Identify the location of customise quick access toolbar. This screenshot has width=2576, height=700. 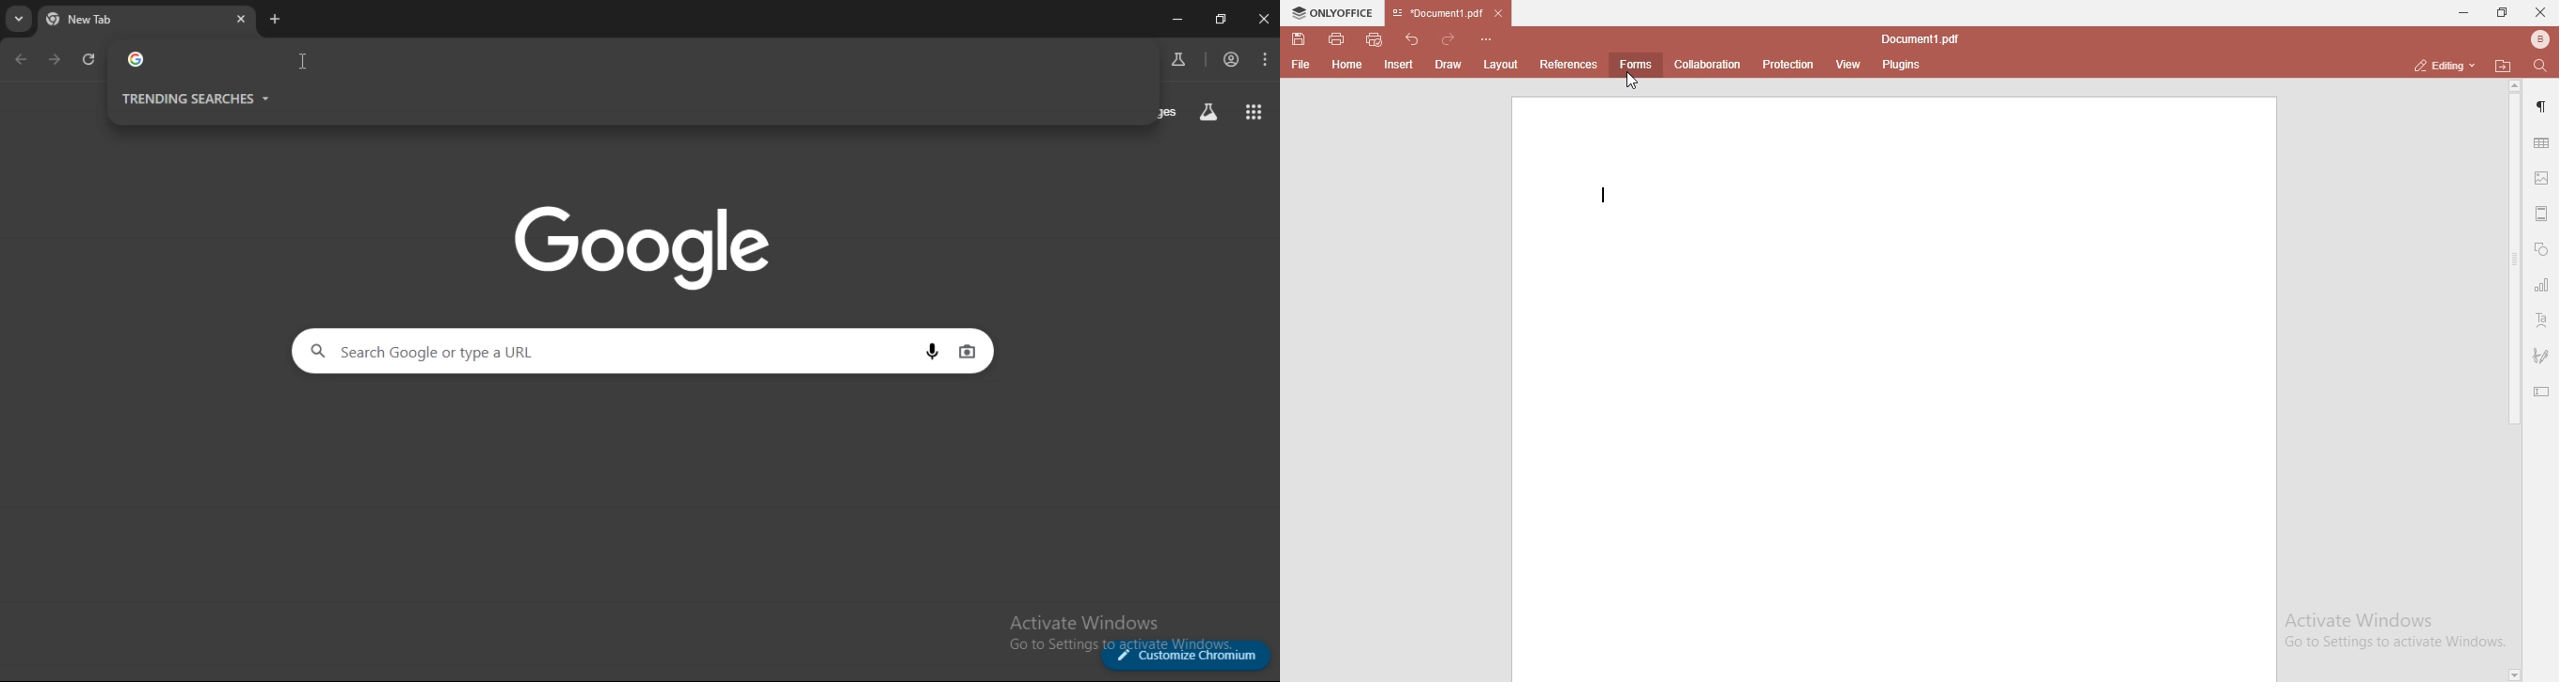
(1490, 38).